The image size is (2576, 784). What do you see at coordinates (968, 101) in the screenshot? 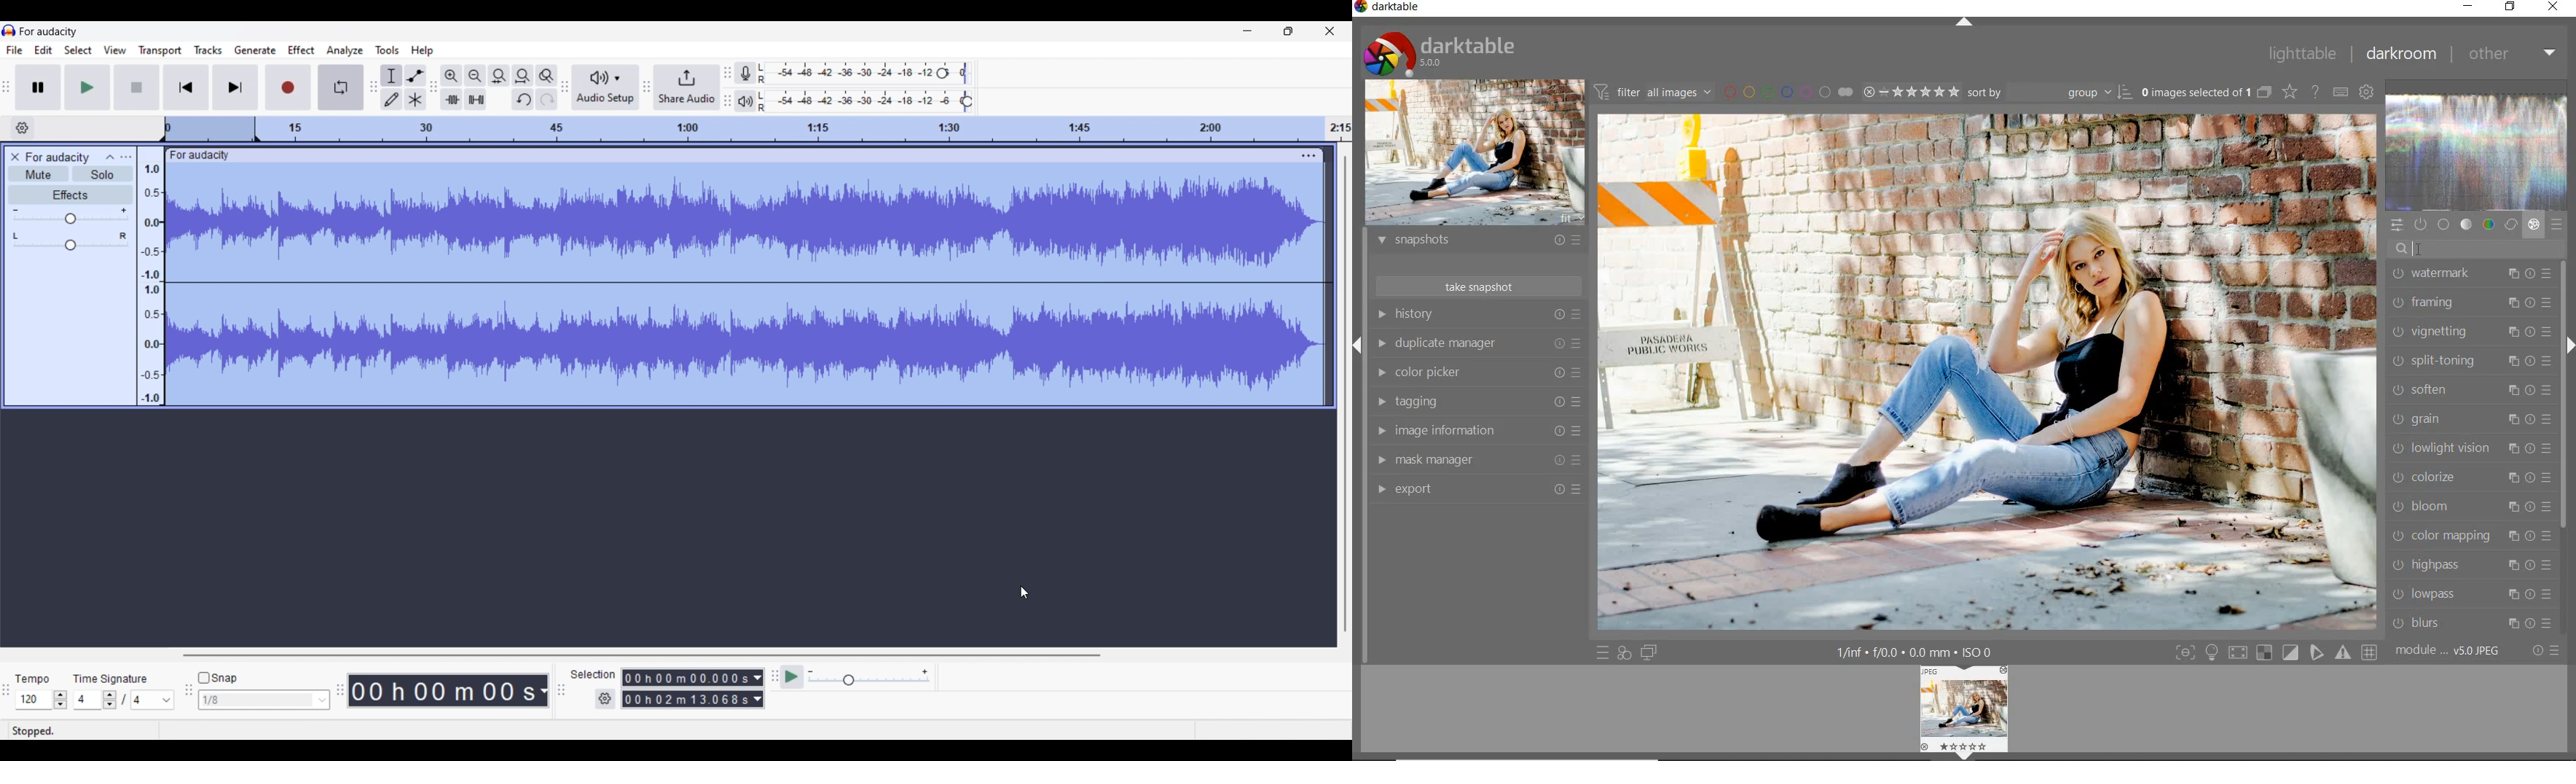
I see `Playback level header` at bounding box center [968, 101].